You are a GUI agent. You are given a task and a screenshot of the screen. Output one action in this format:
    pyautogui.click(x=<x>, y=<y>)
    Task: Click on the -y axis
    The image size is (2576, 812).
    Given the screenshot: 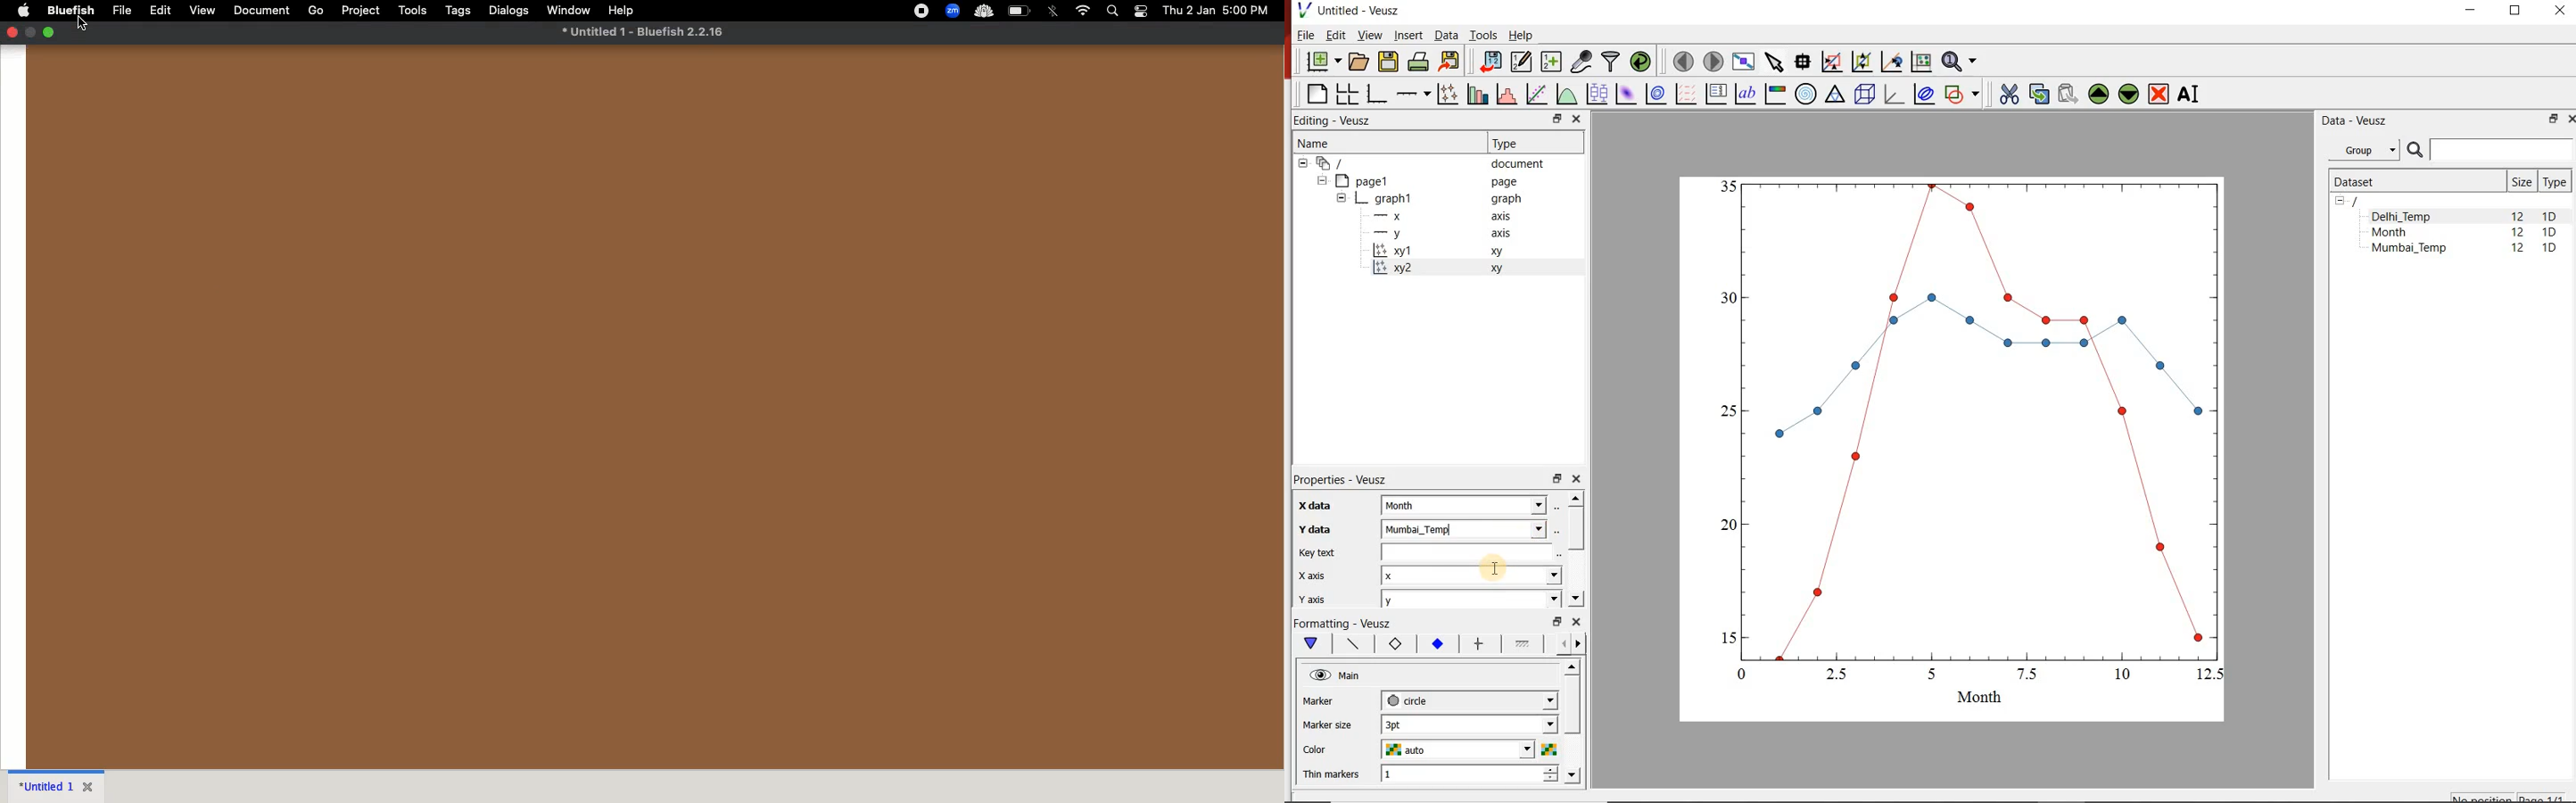 What is the action you would take?
    pyautogui.click(x=1436, y=235)
    